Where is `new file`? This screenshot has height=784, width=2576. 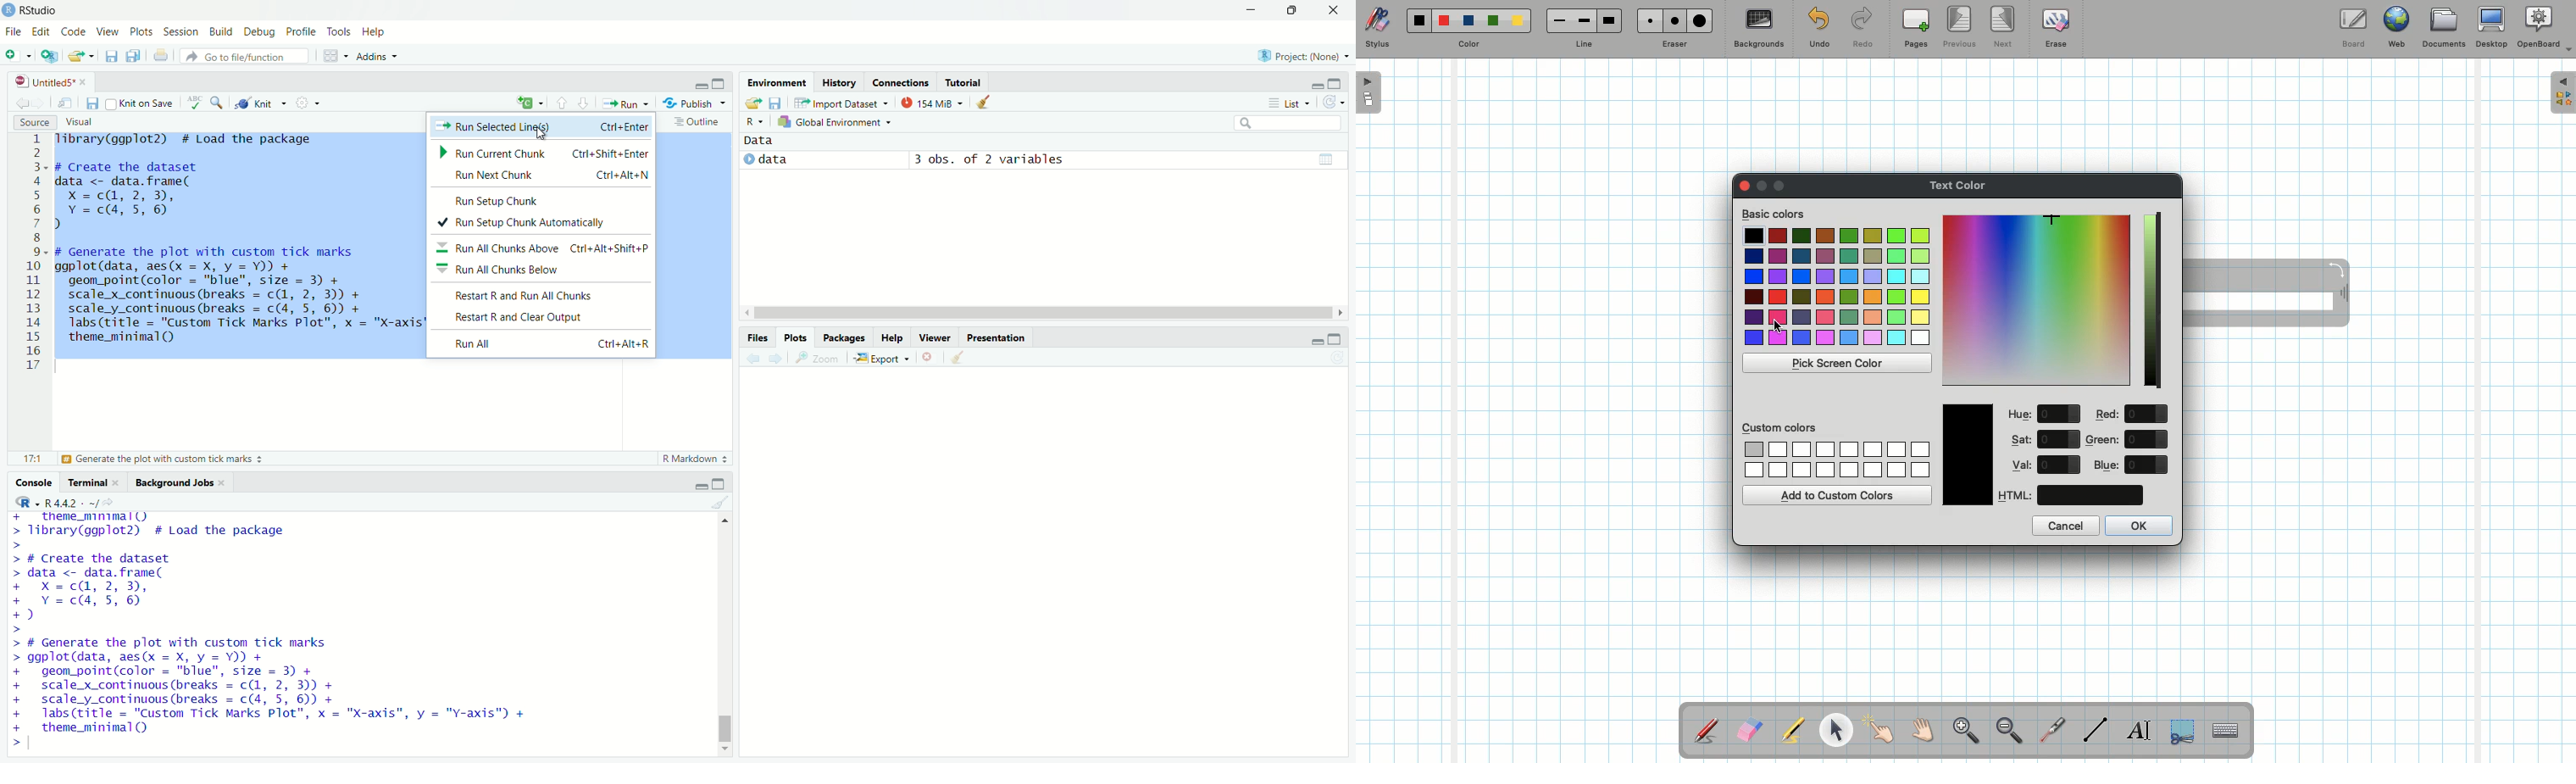
new file is located at coordinates (18, 56).